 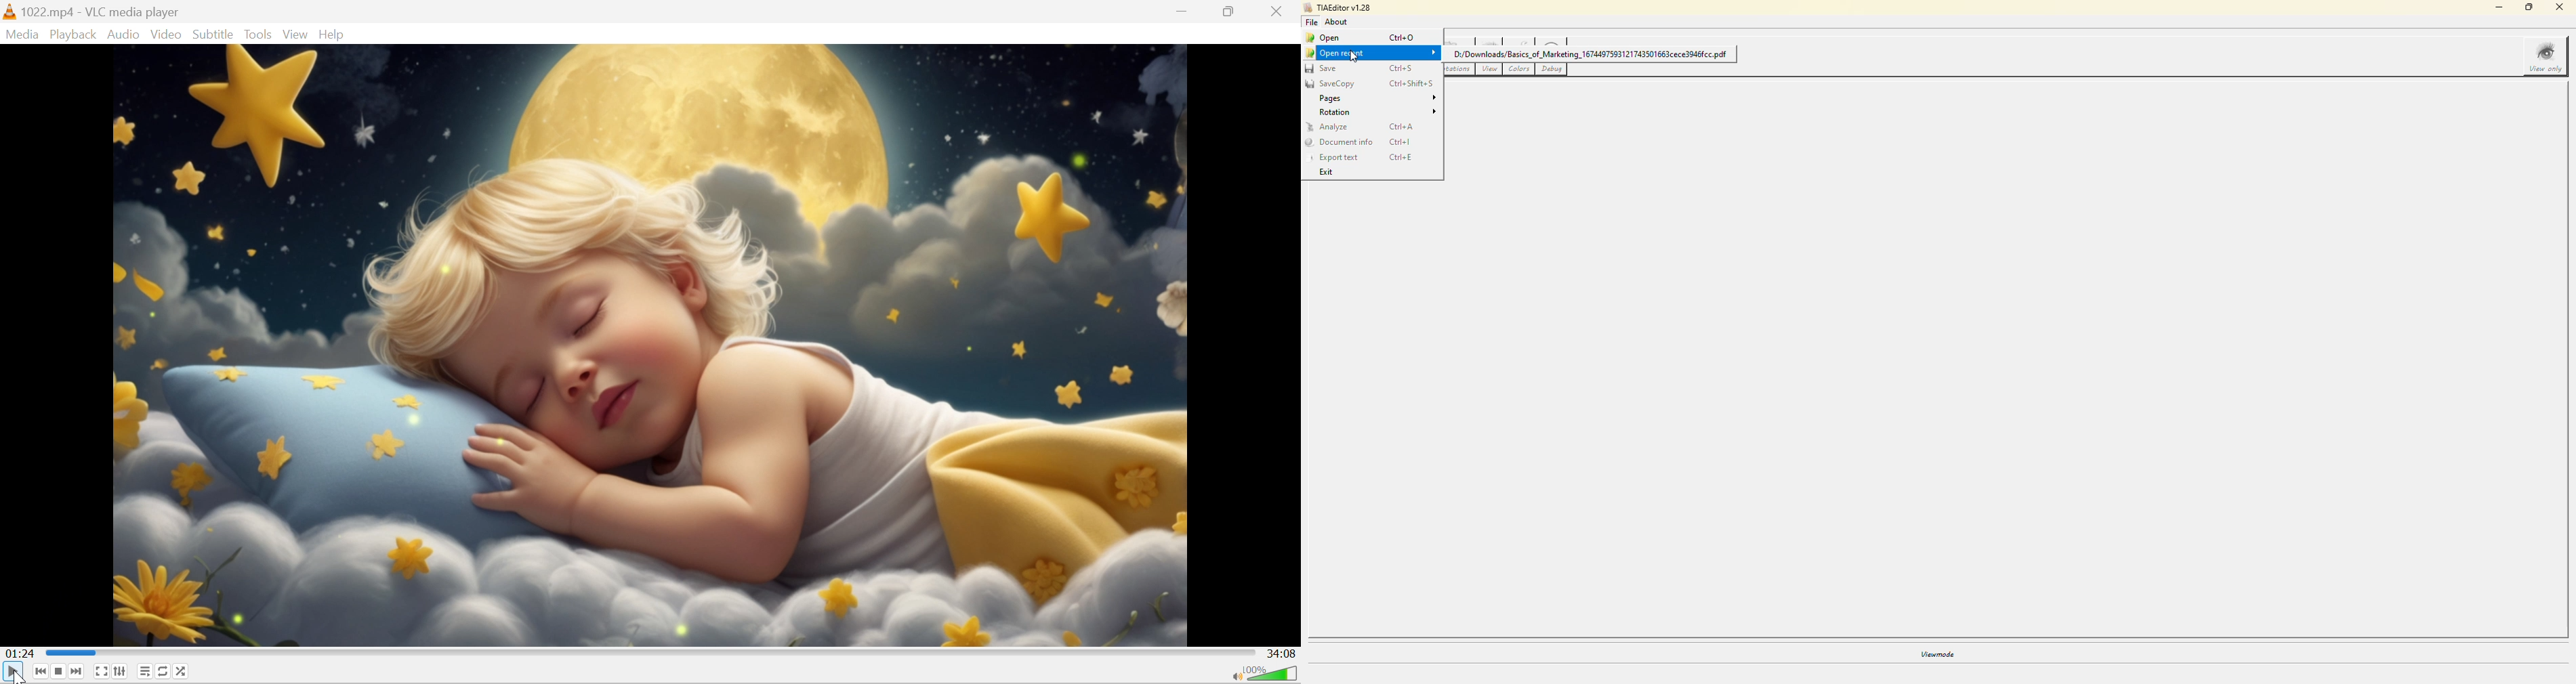 I want to click on 34:08, so click(x=1282, y=654).